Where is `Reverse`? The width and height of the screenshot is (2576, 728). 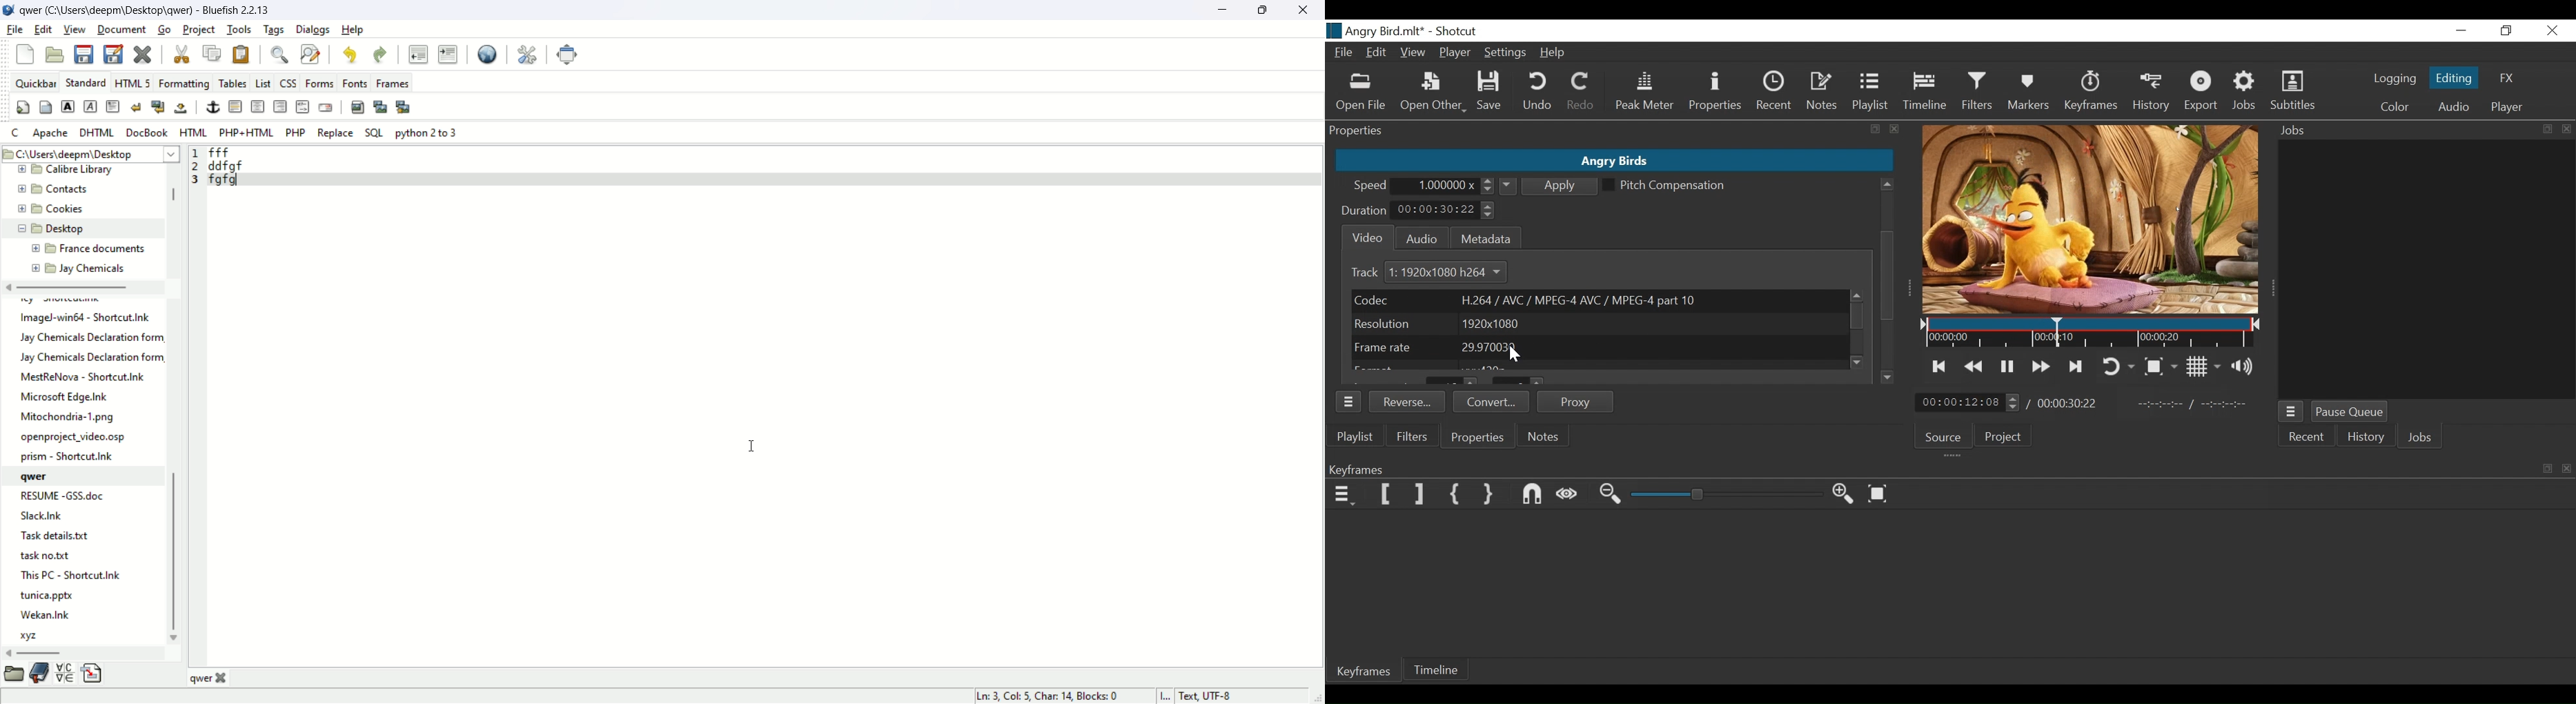
Reverse is located at coordinates (1408, 400).